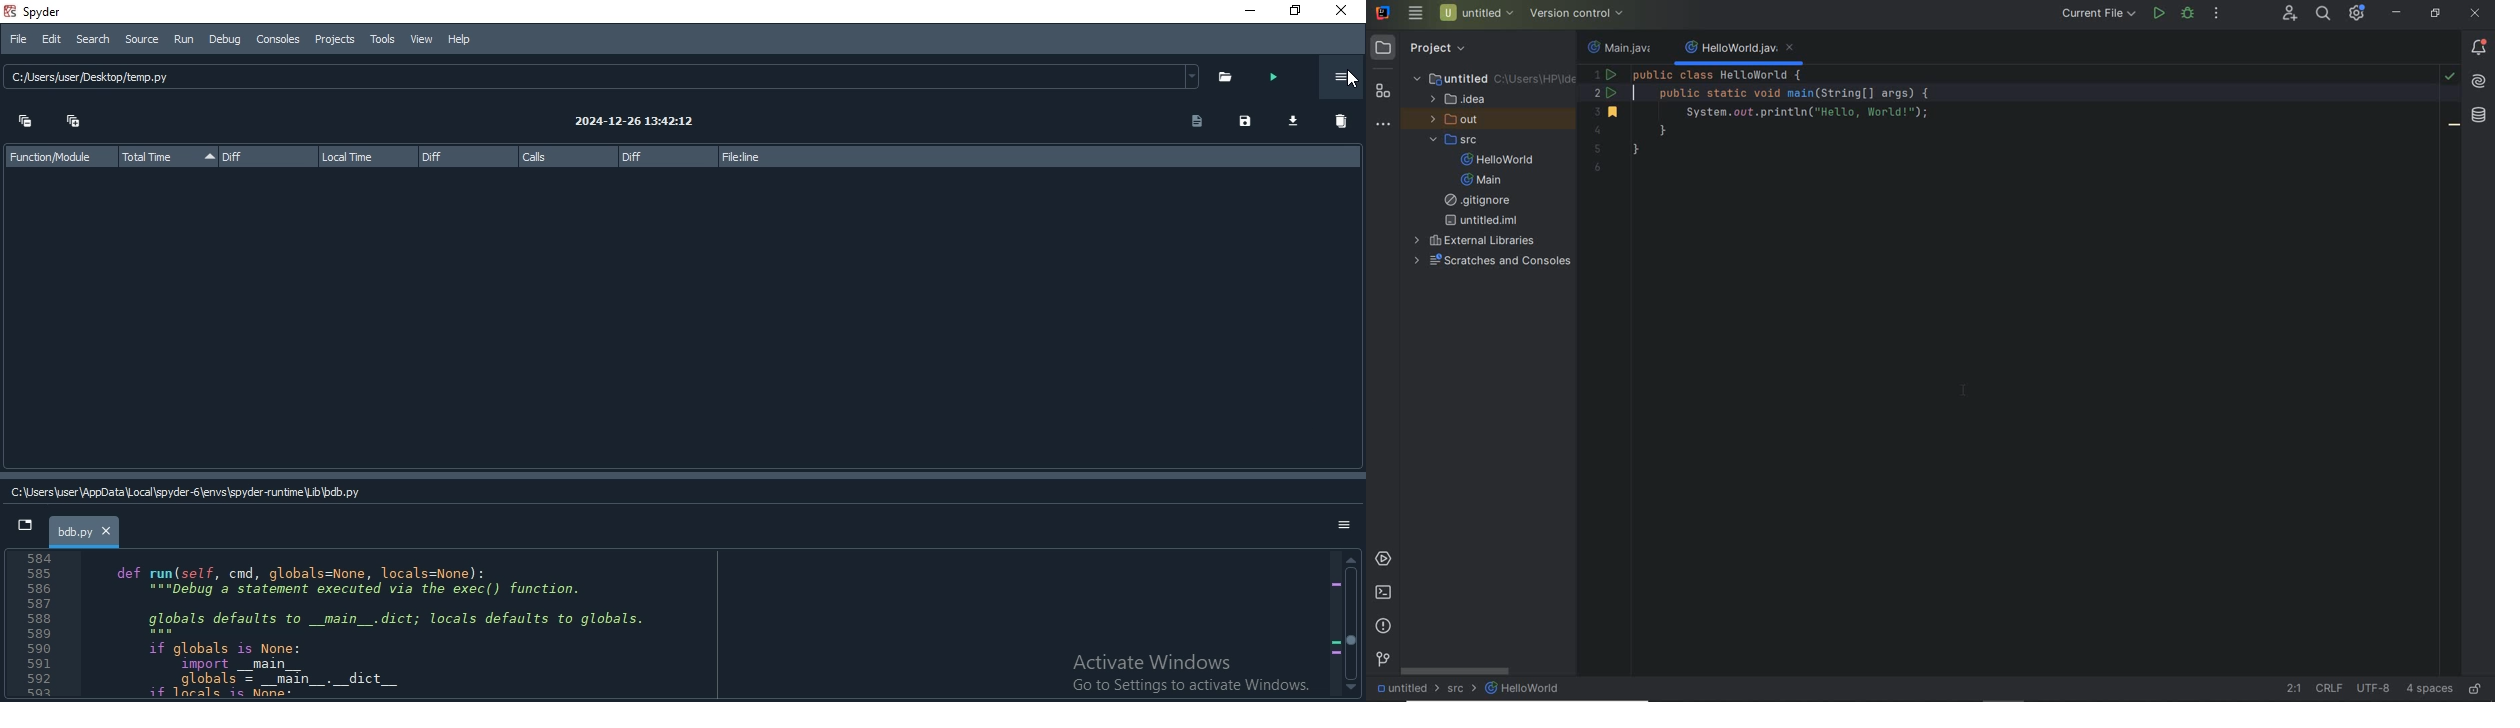 This screenshot has width=2520, height=728. Describe the element at coordinates (1995, 119) in the screenshot. I see `code` at that location.